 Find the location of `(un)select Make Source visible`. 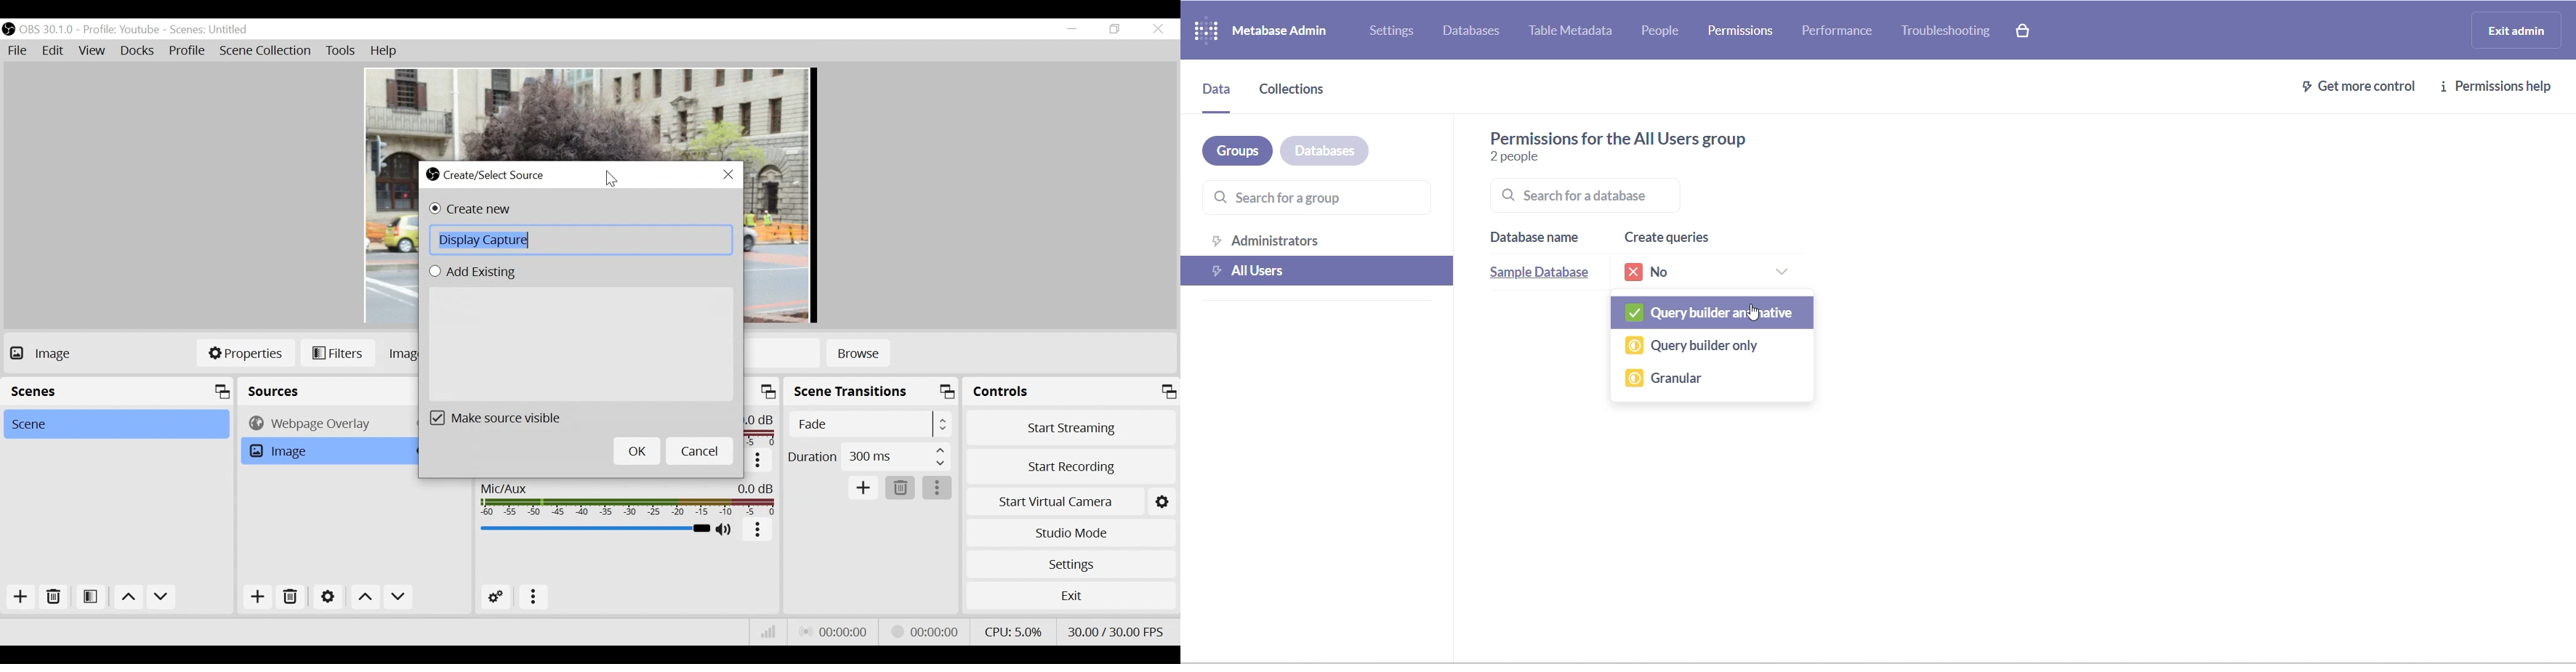

(un)select Make Source visible is located at coordinates (504, 417).